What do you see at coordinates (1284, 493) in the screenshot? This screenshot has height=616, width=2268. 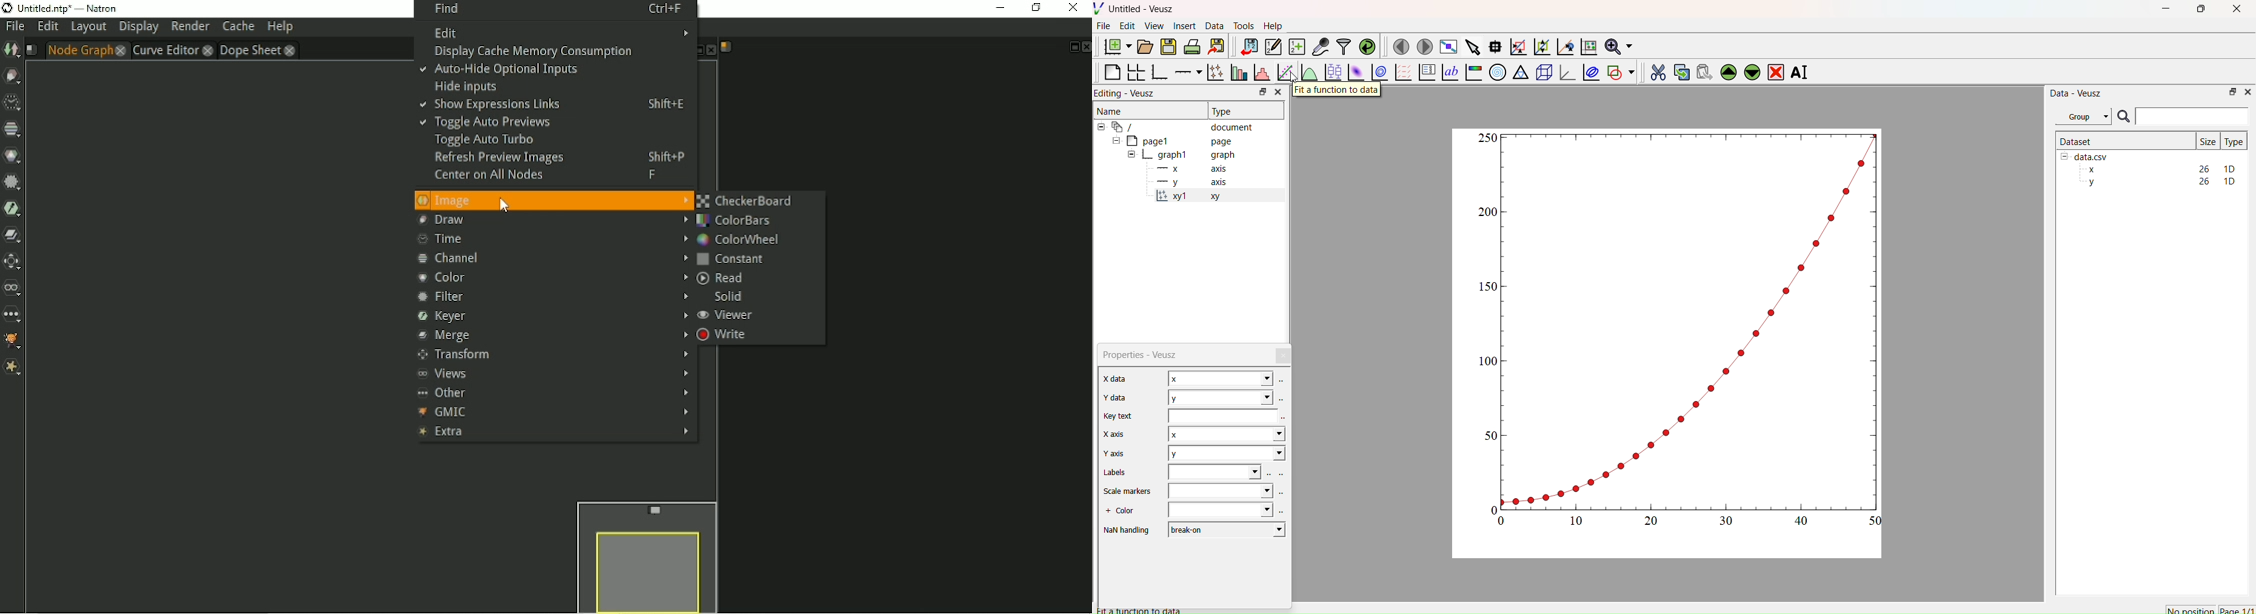 I see `Select using dataset browser` at bounding box center [1284, 493].